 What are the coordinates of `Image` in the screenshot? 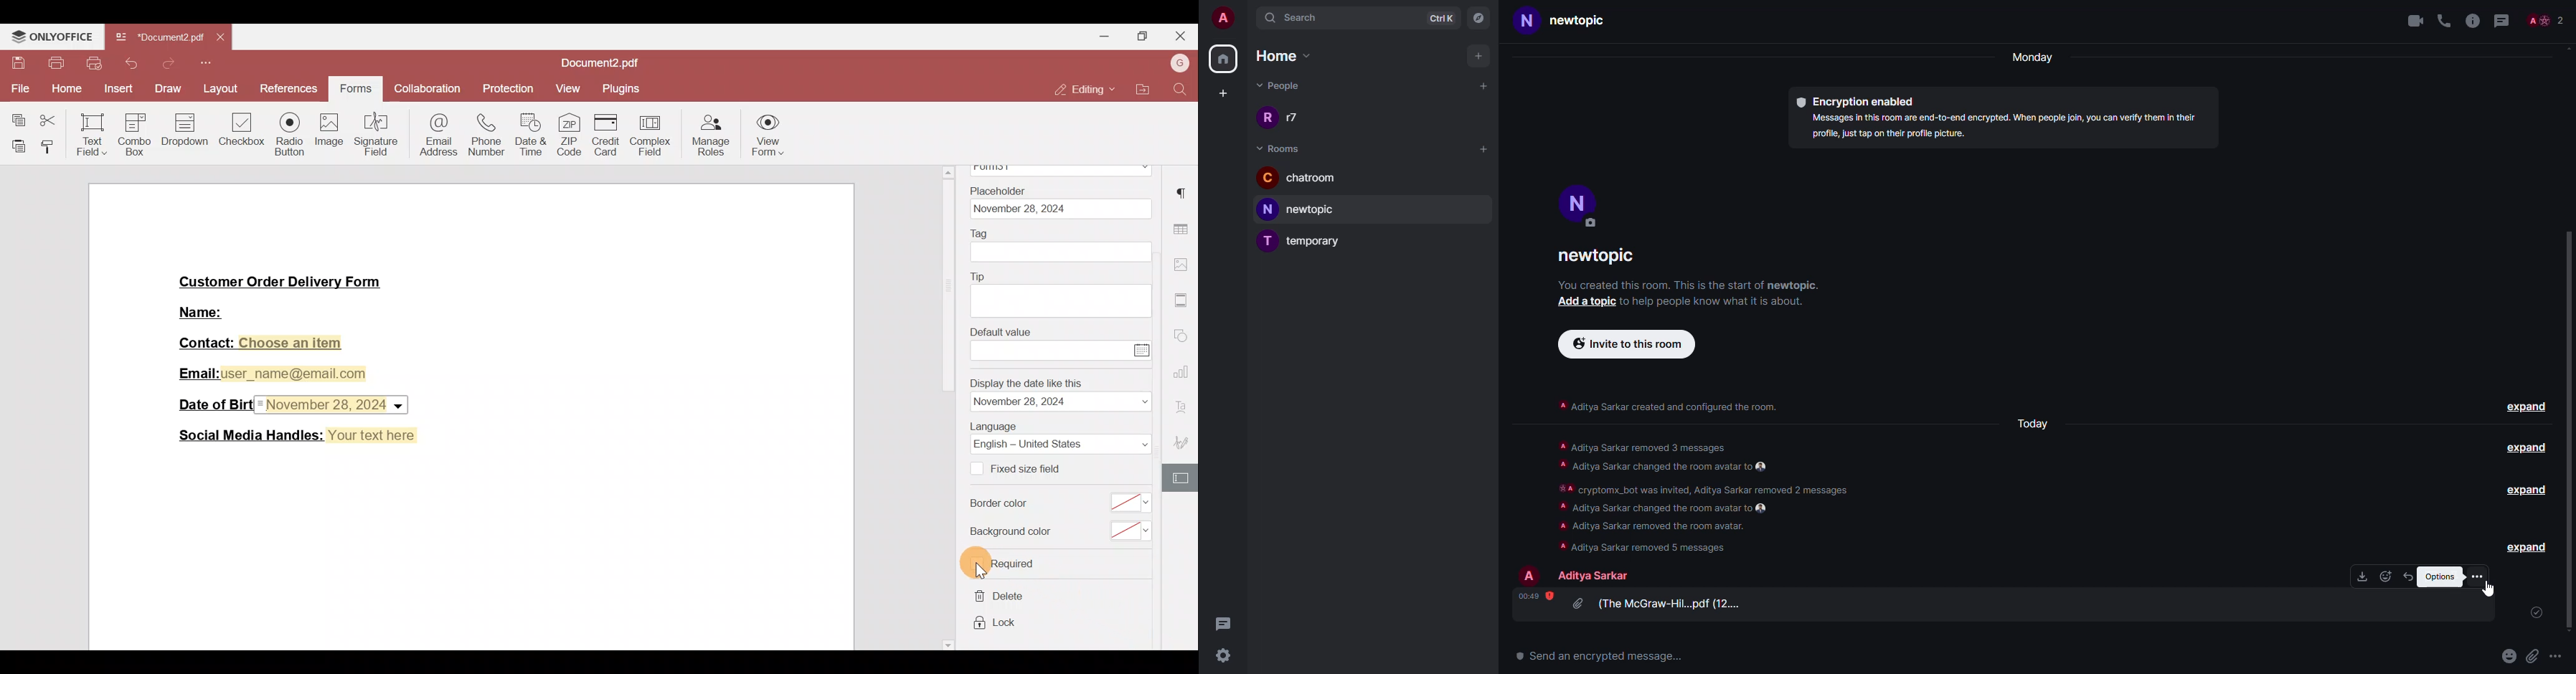 It's located at (329, 134).